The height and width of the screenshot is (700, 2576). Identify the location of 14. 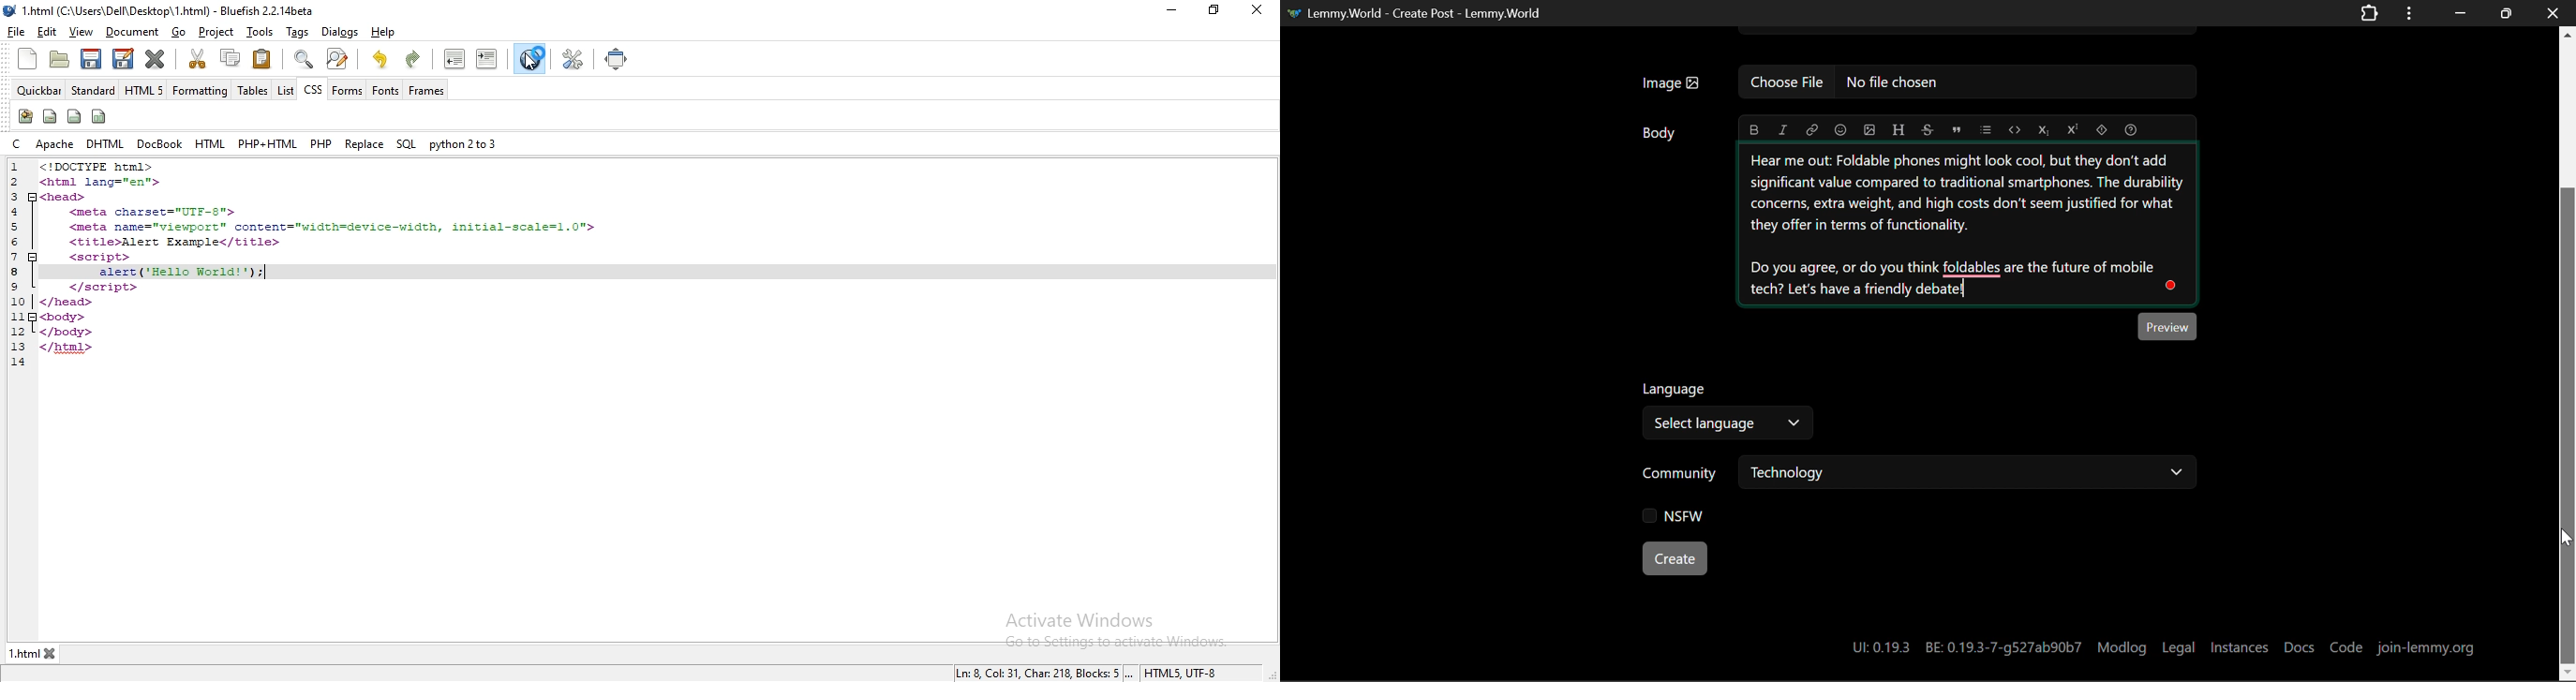
(18, 364).